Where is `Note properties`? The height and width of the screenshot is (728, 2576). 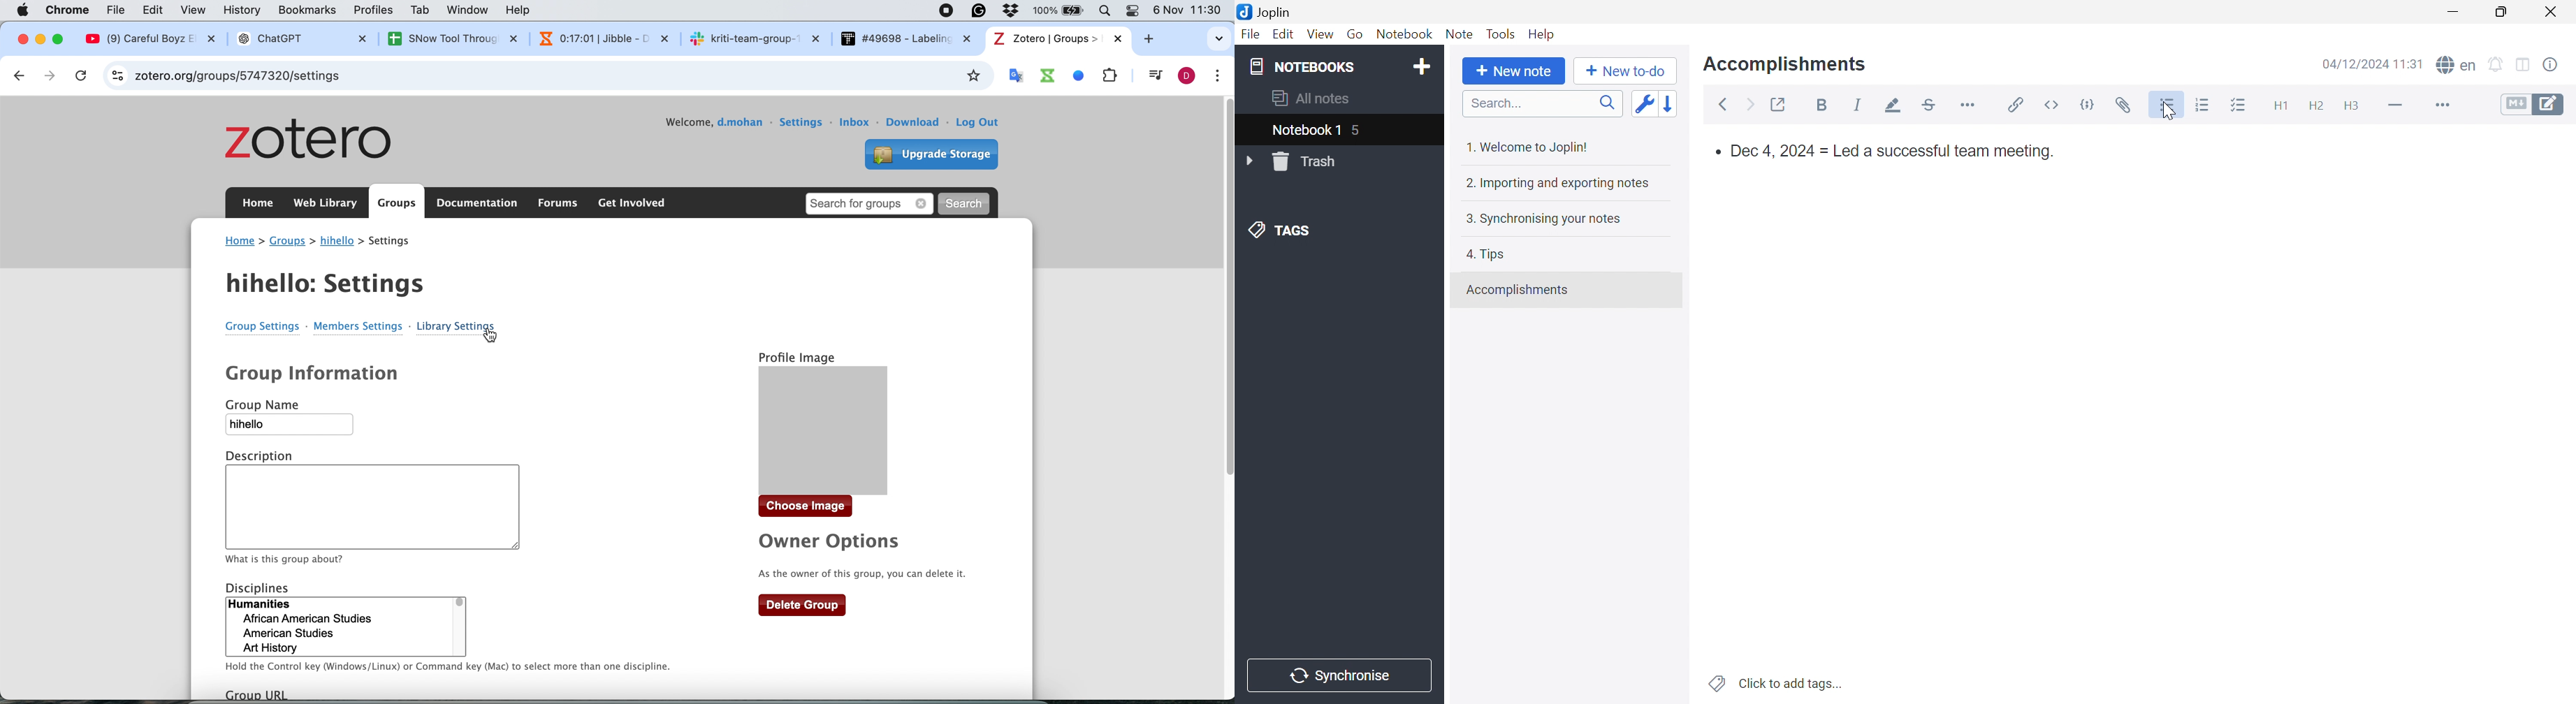
Note properties is located at coordinates (2553, 66).